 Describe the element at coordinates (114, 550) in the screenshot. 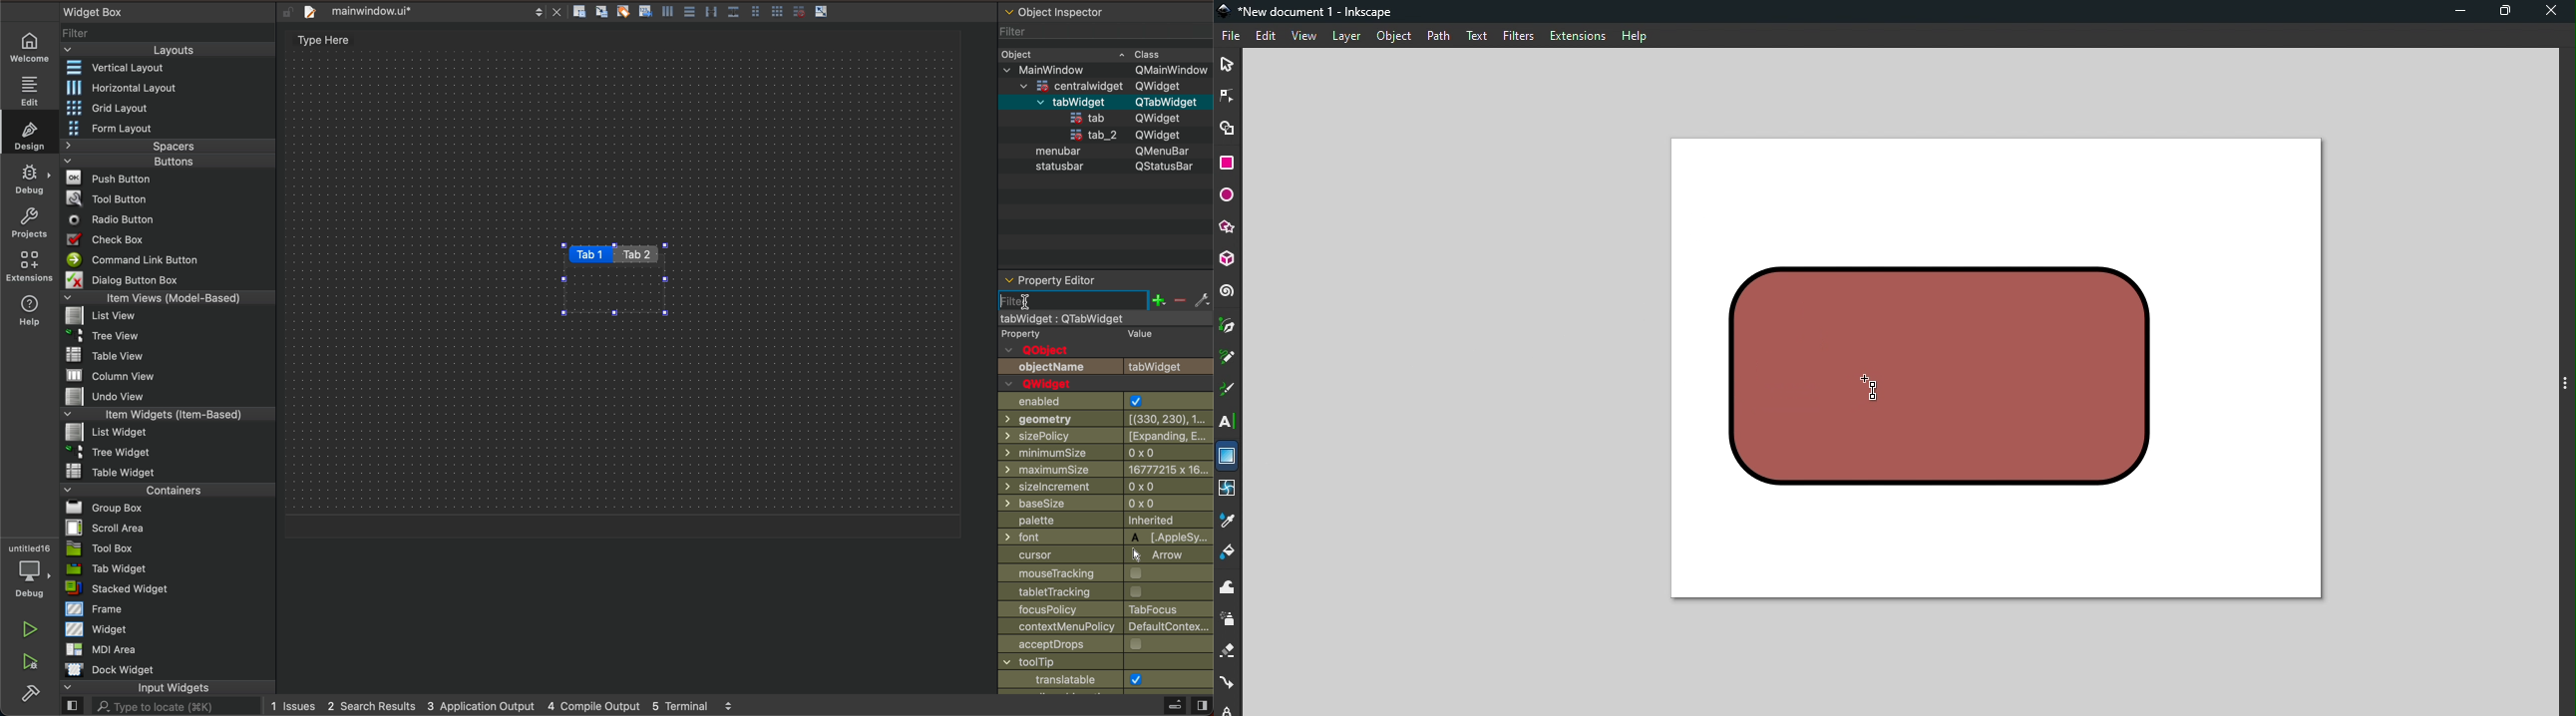

I see `Tool Box` at that location.